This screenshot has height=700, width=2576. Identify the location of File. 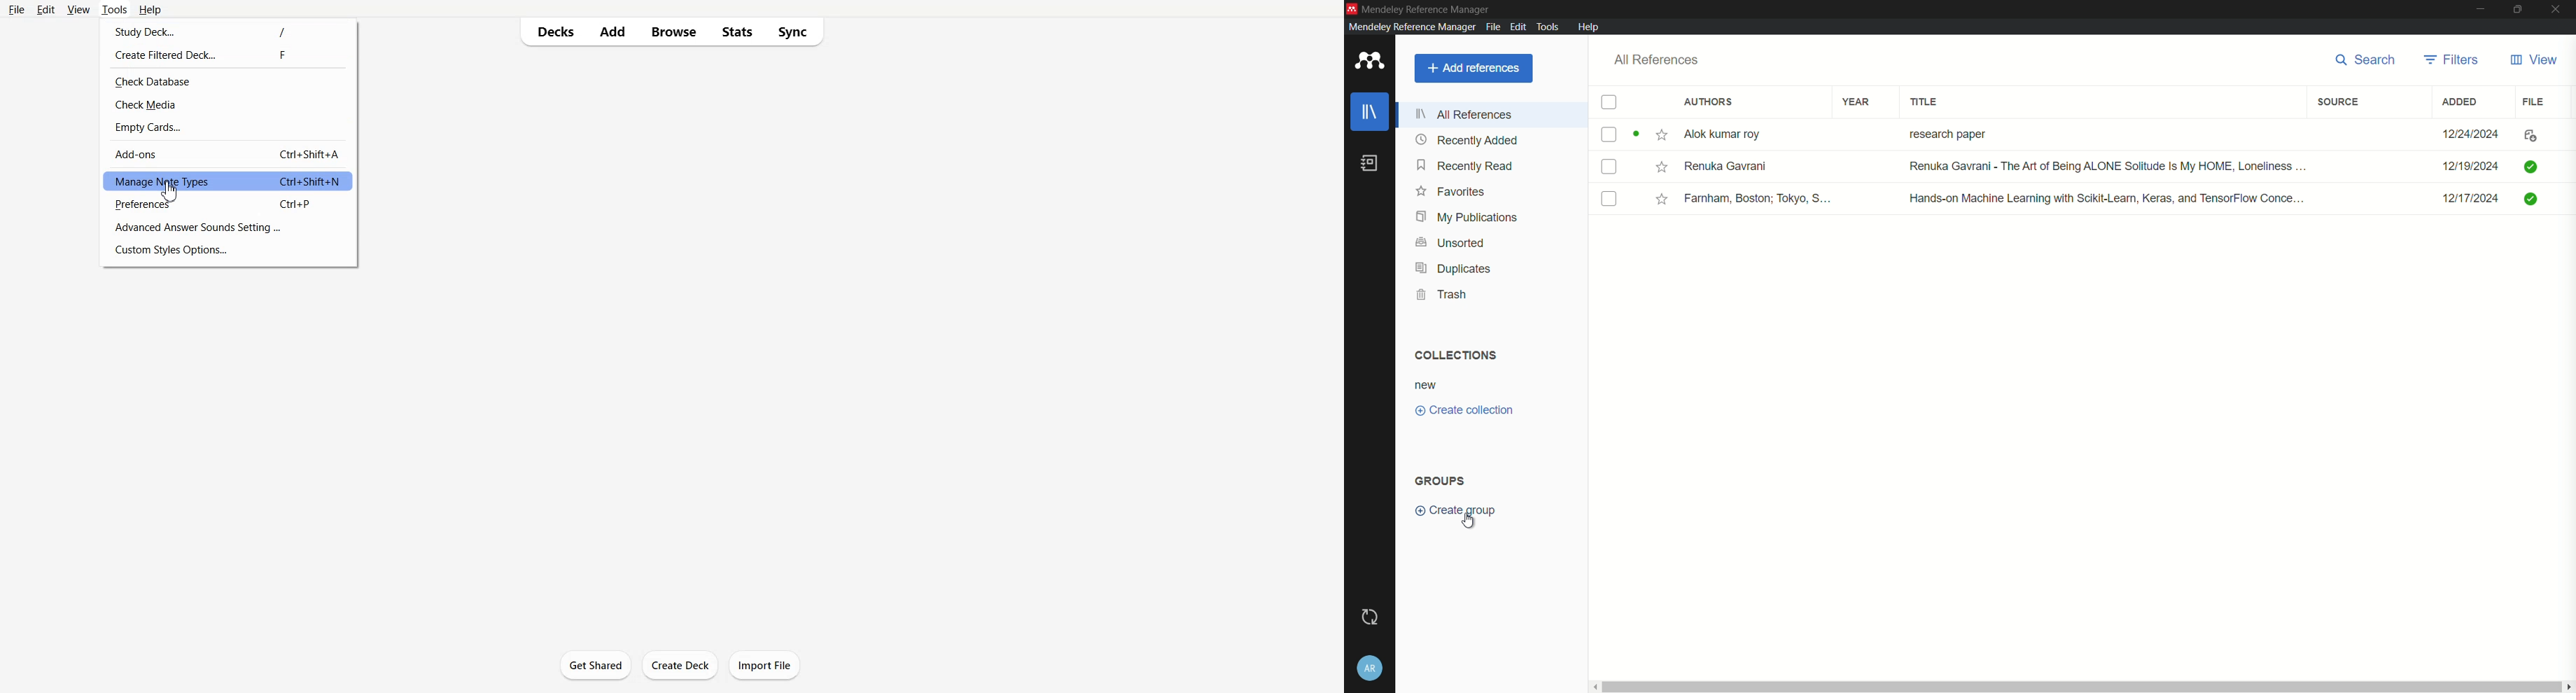
(18, 10).